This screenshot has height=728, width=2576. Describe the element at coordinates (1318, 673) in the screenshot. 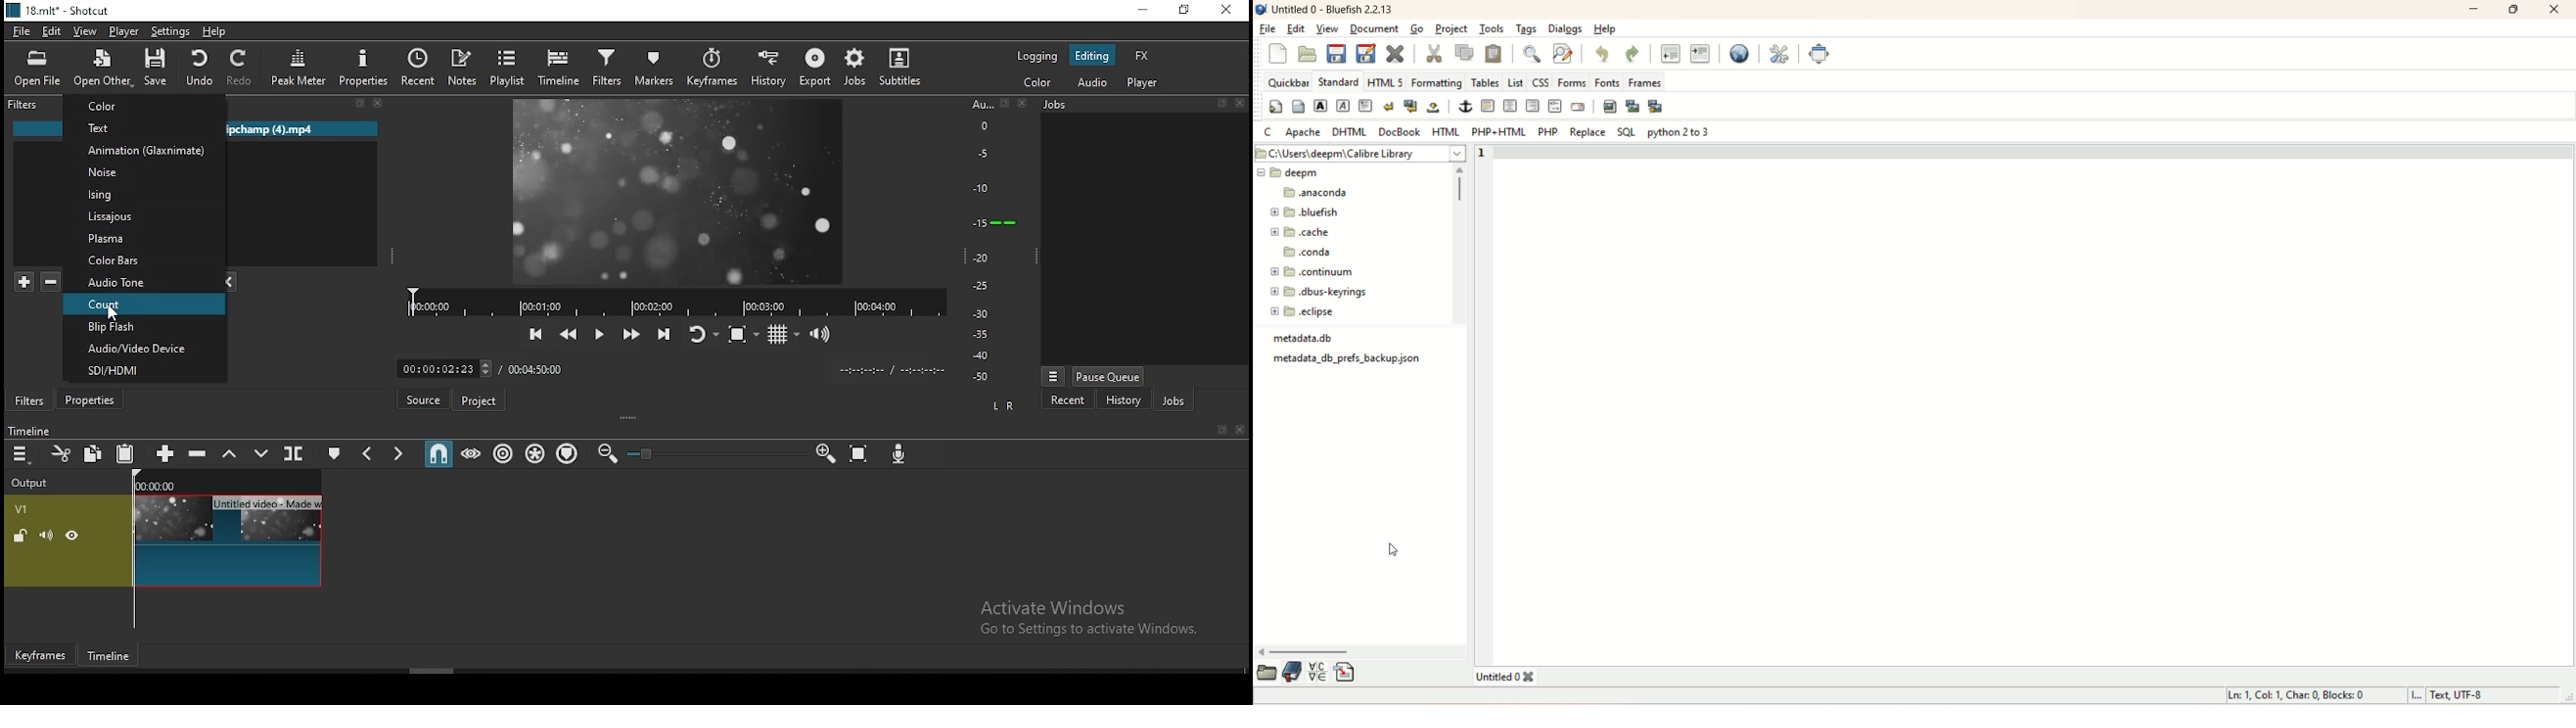

I see `insert special character` at that location.